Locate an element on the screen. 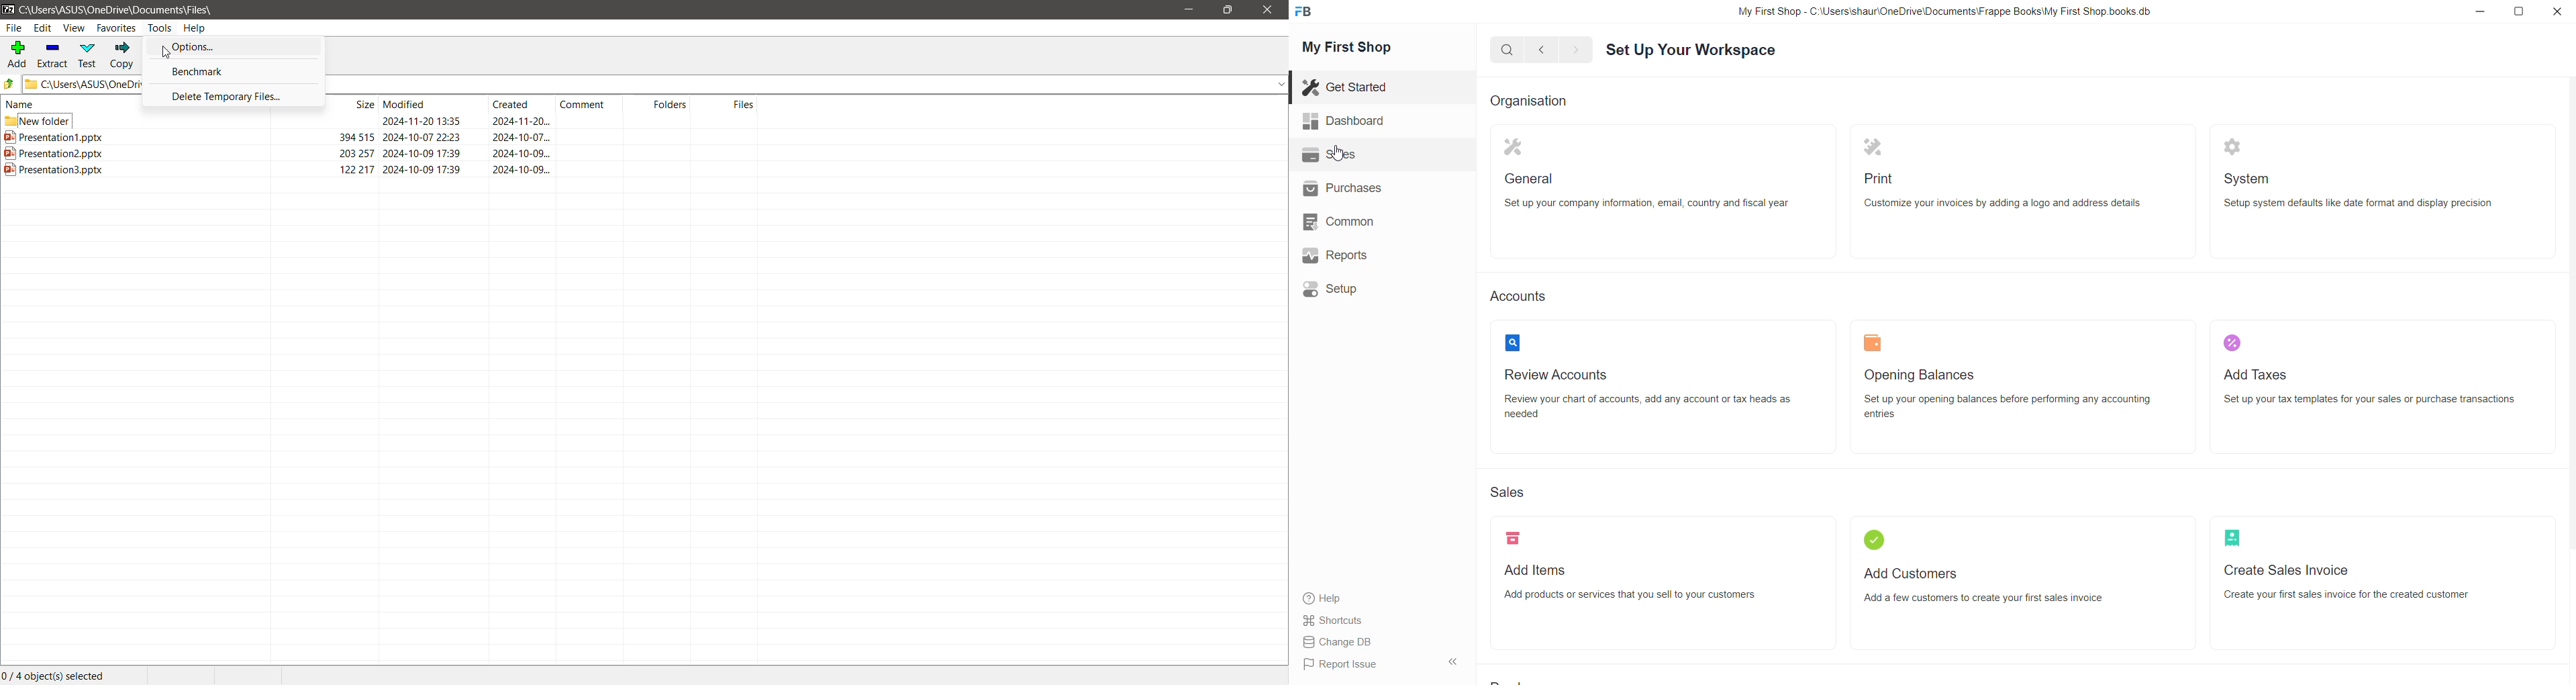 This screenshot has height=700, width=2576. Tools is located at coordinates (160, 28).